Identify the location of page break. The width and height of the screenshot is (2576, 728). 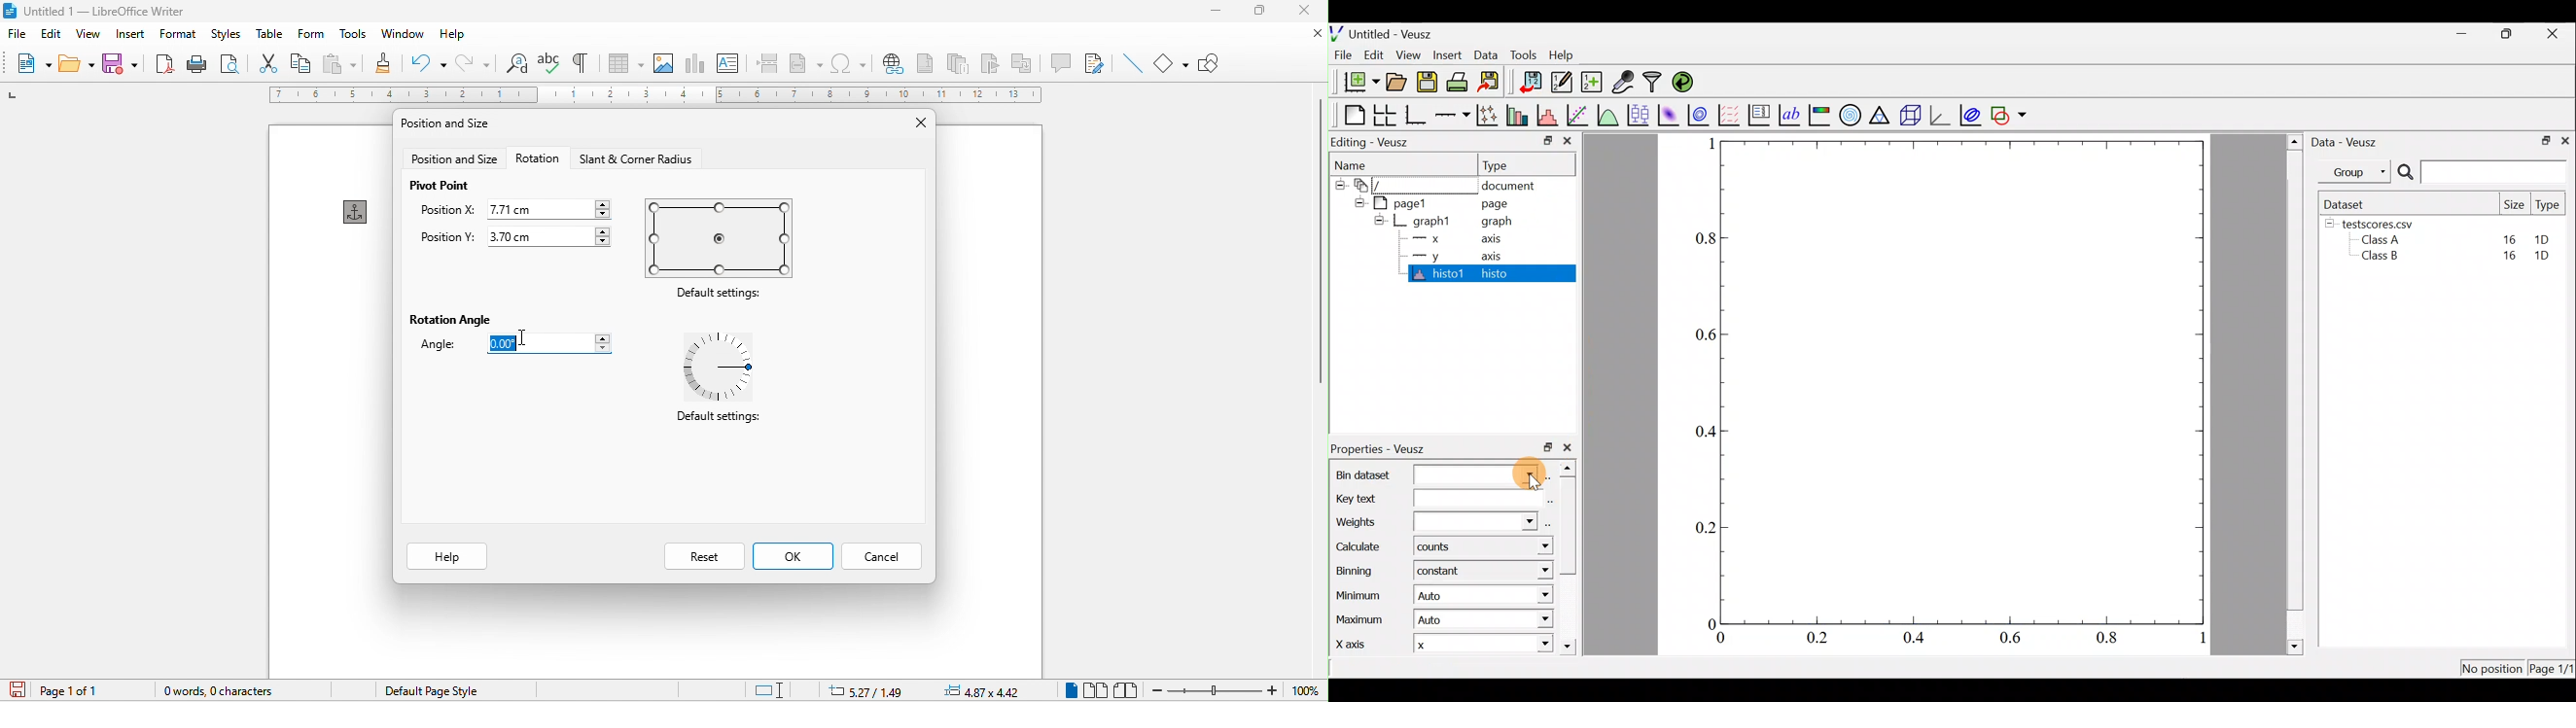
(765, 61).